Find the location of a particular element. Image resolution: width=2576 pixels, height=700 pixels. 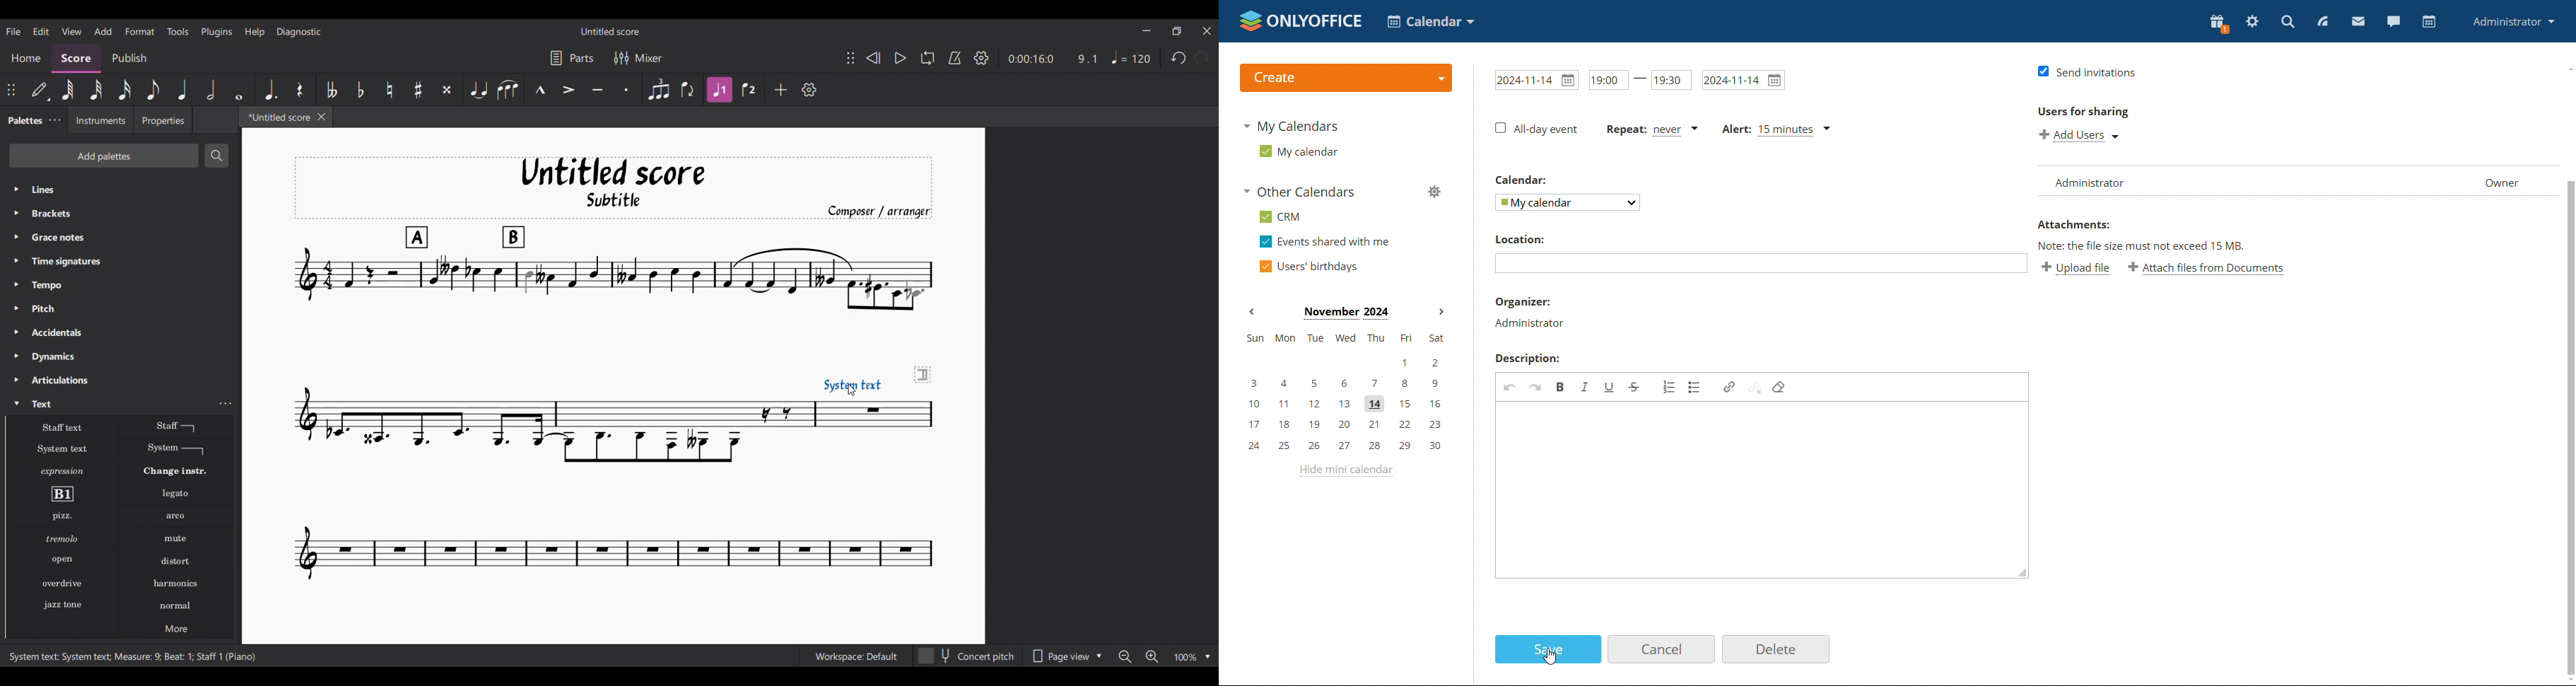

Zoom in is located at coordinates (1152, 656).